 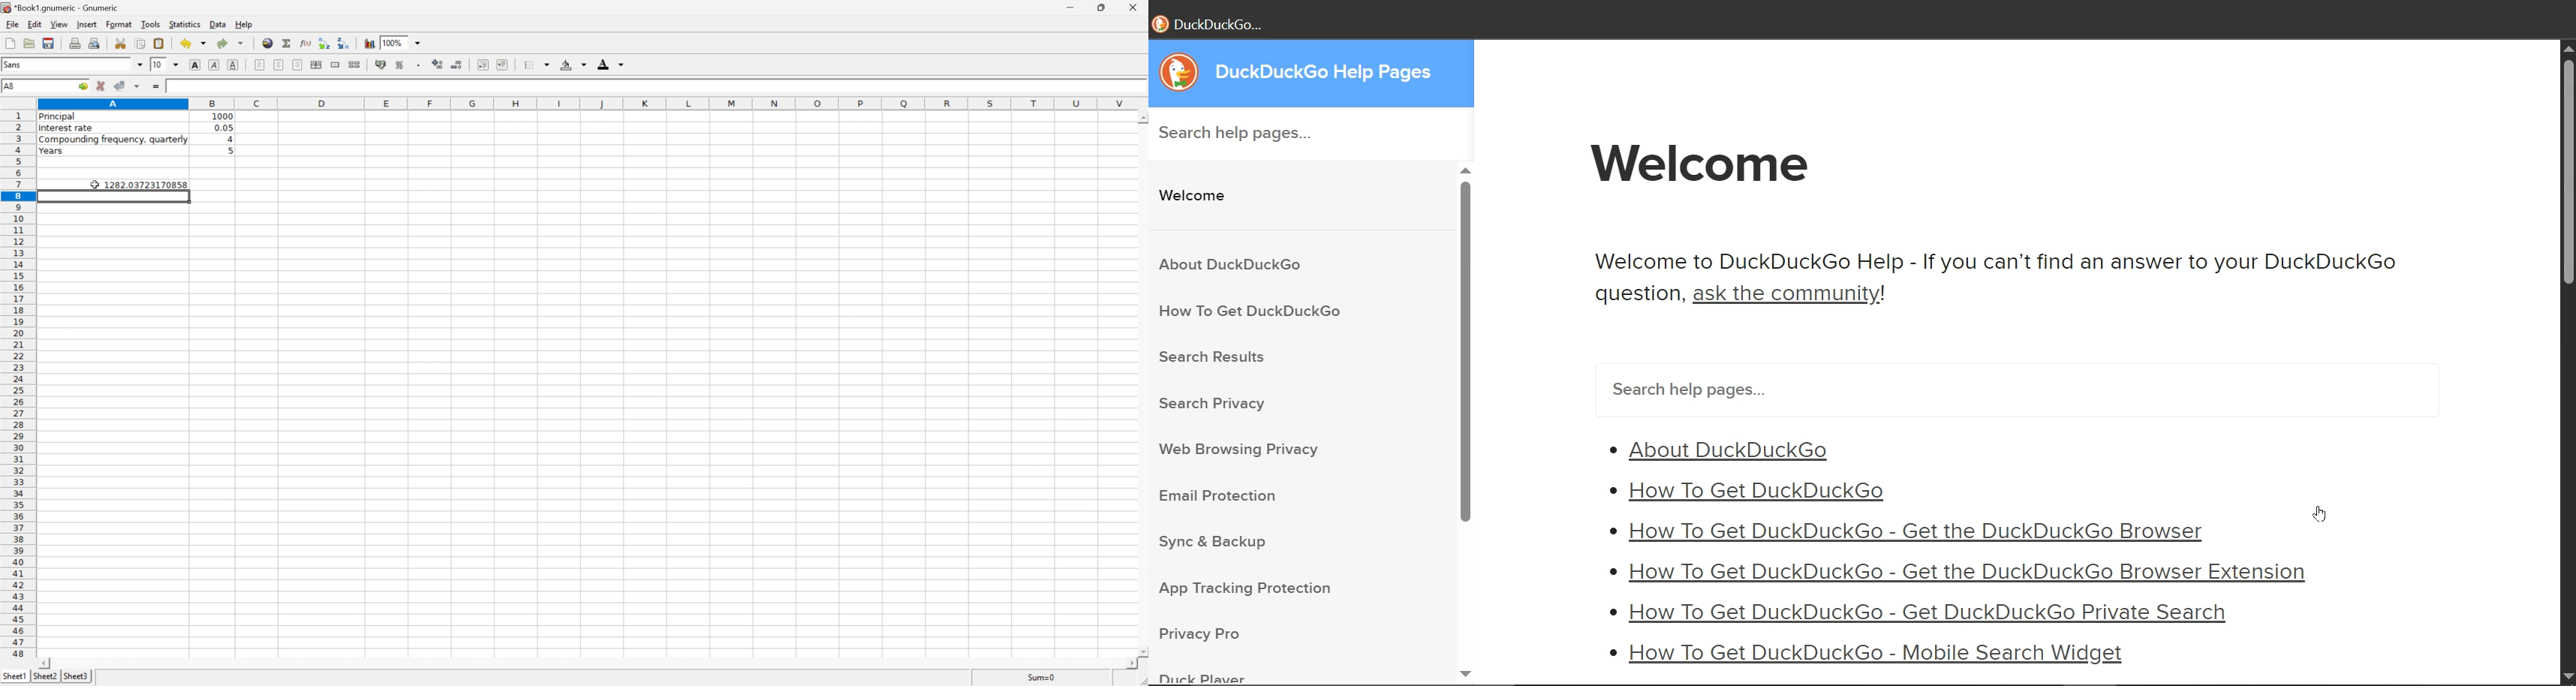 What do you see at coordinates (268, 42) in the screenshot?
I see `insert hyperlink` at bounding box center [268, 42].